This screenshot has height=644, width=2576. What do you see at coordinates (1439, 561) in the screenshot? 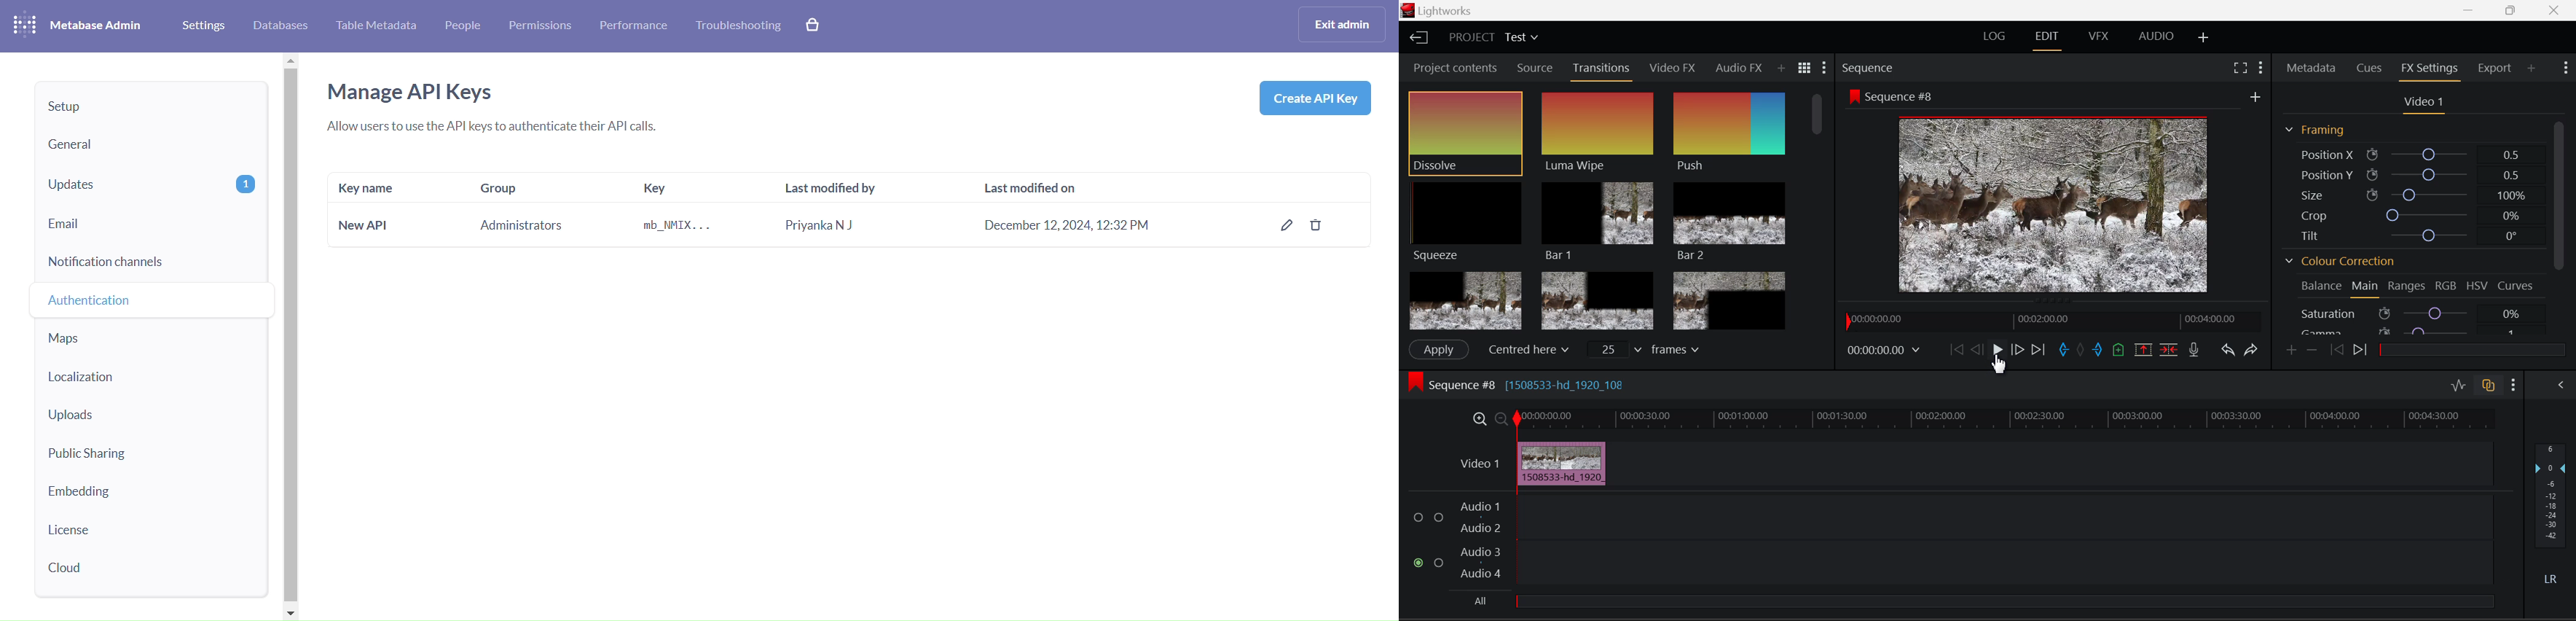
I see `Audio Input Checkbox` at bounding box center [1439, 561].